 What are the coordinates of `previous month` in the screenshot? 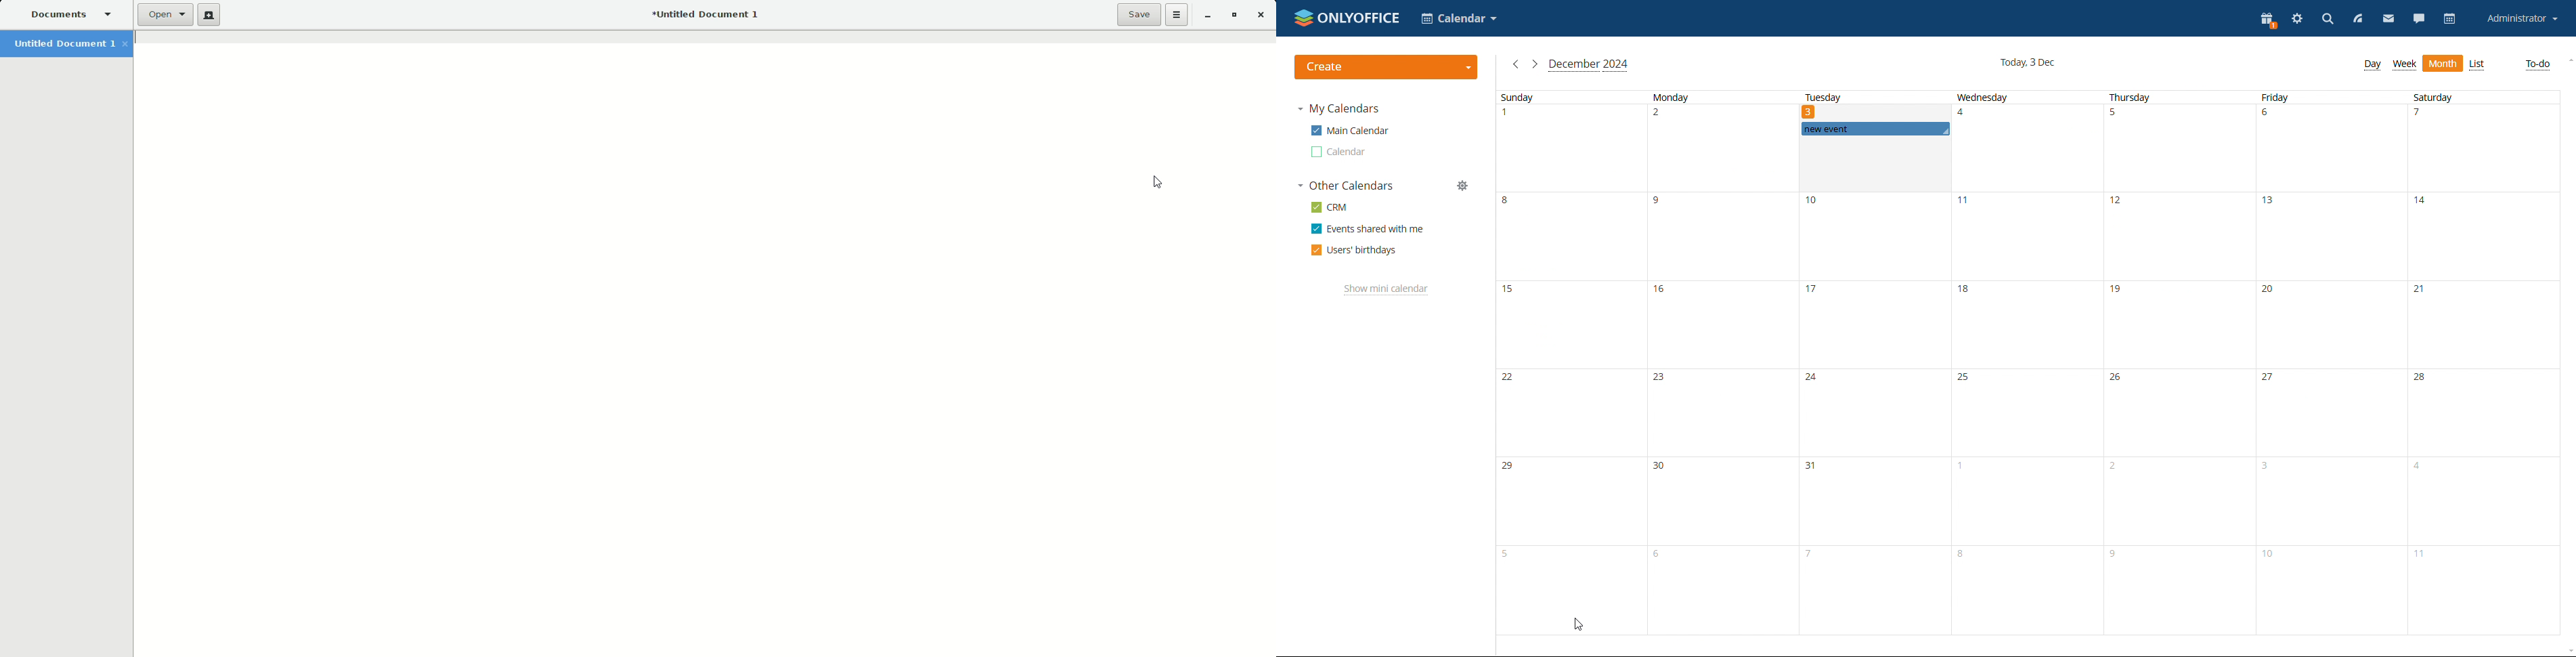 It's located at (1516, 64).